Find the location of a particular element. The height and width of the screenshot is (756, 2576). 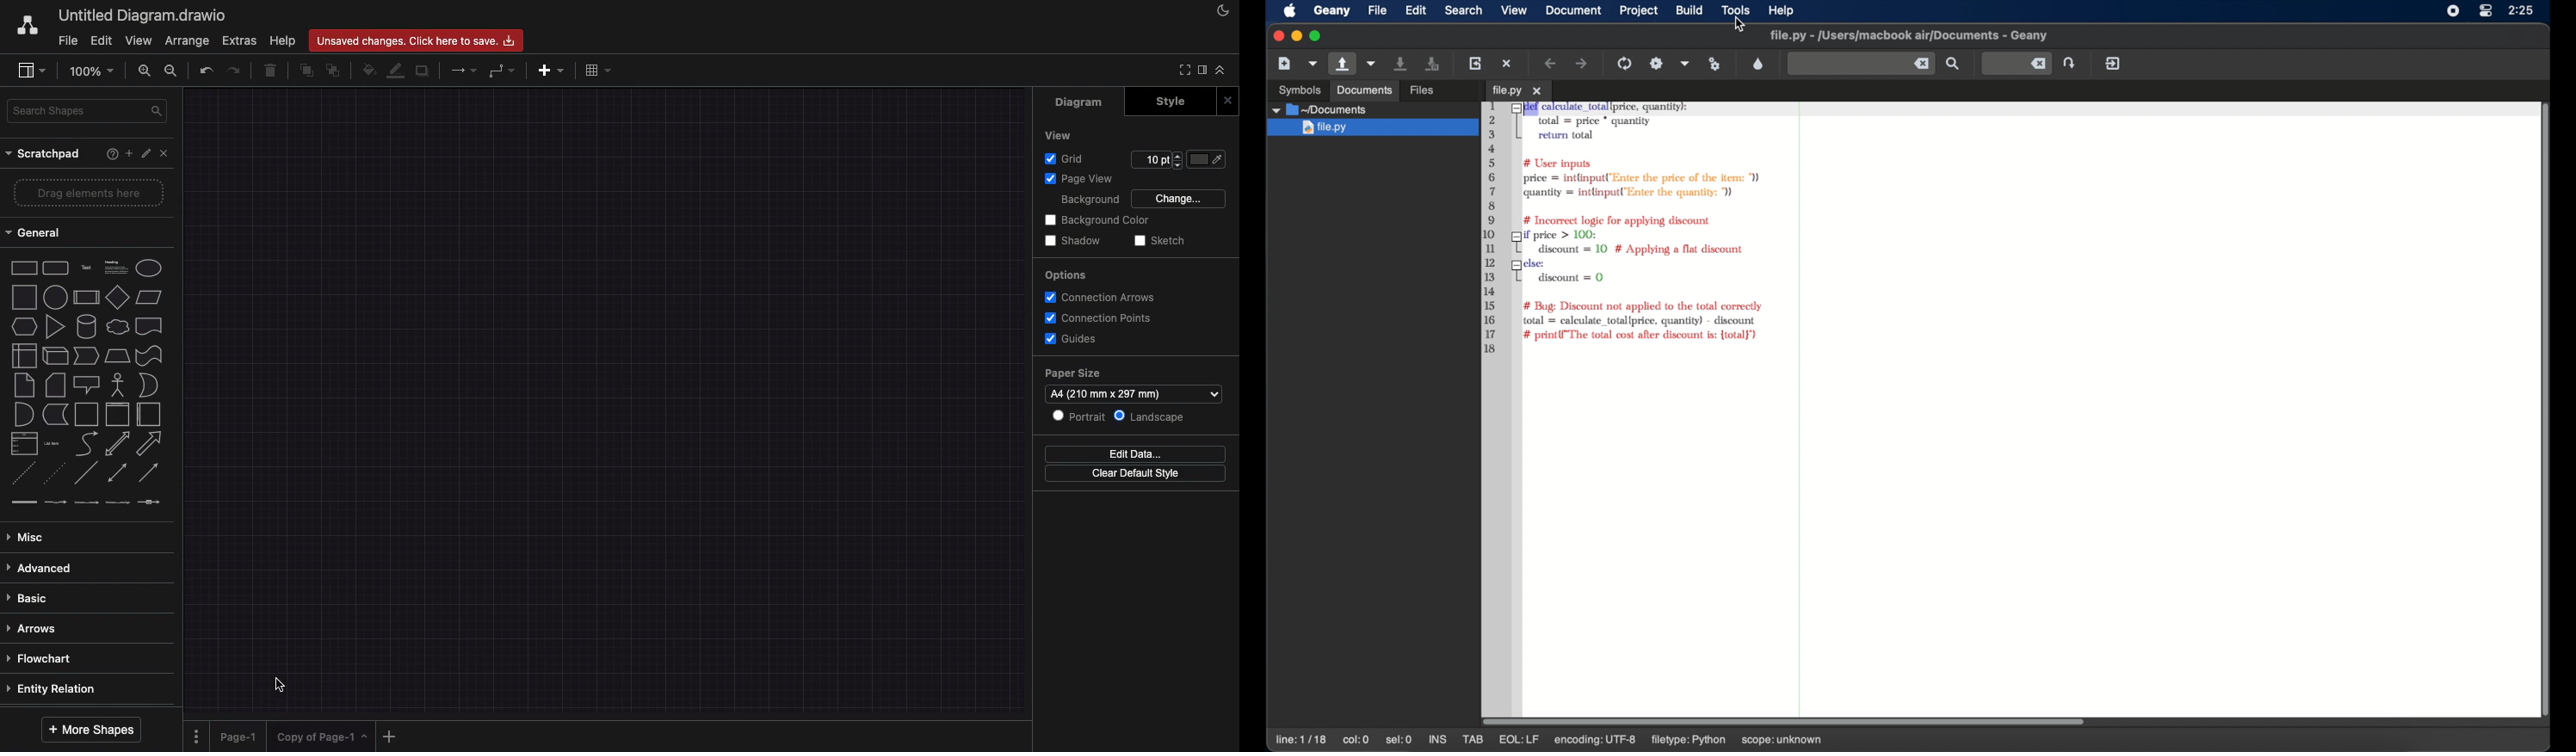

process is located at coordinates (87, 299).